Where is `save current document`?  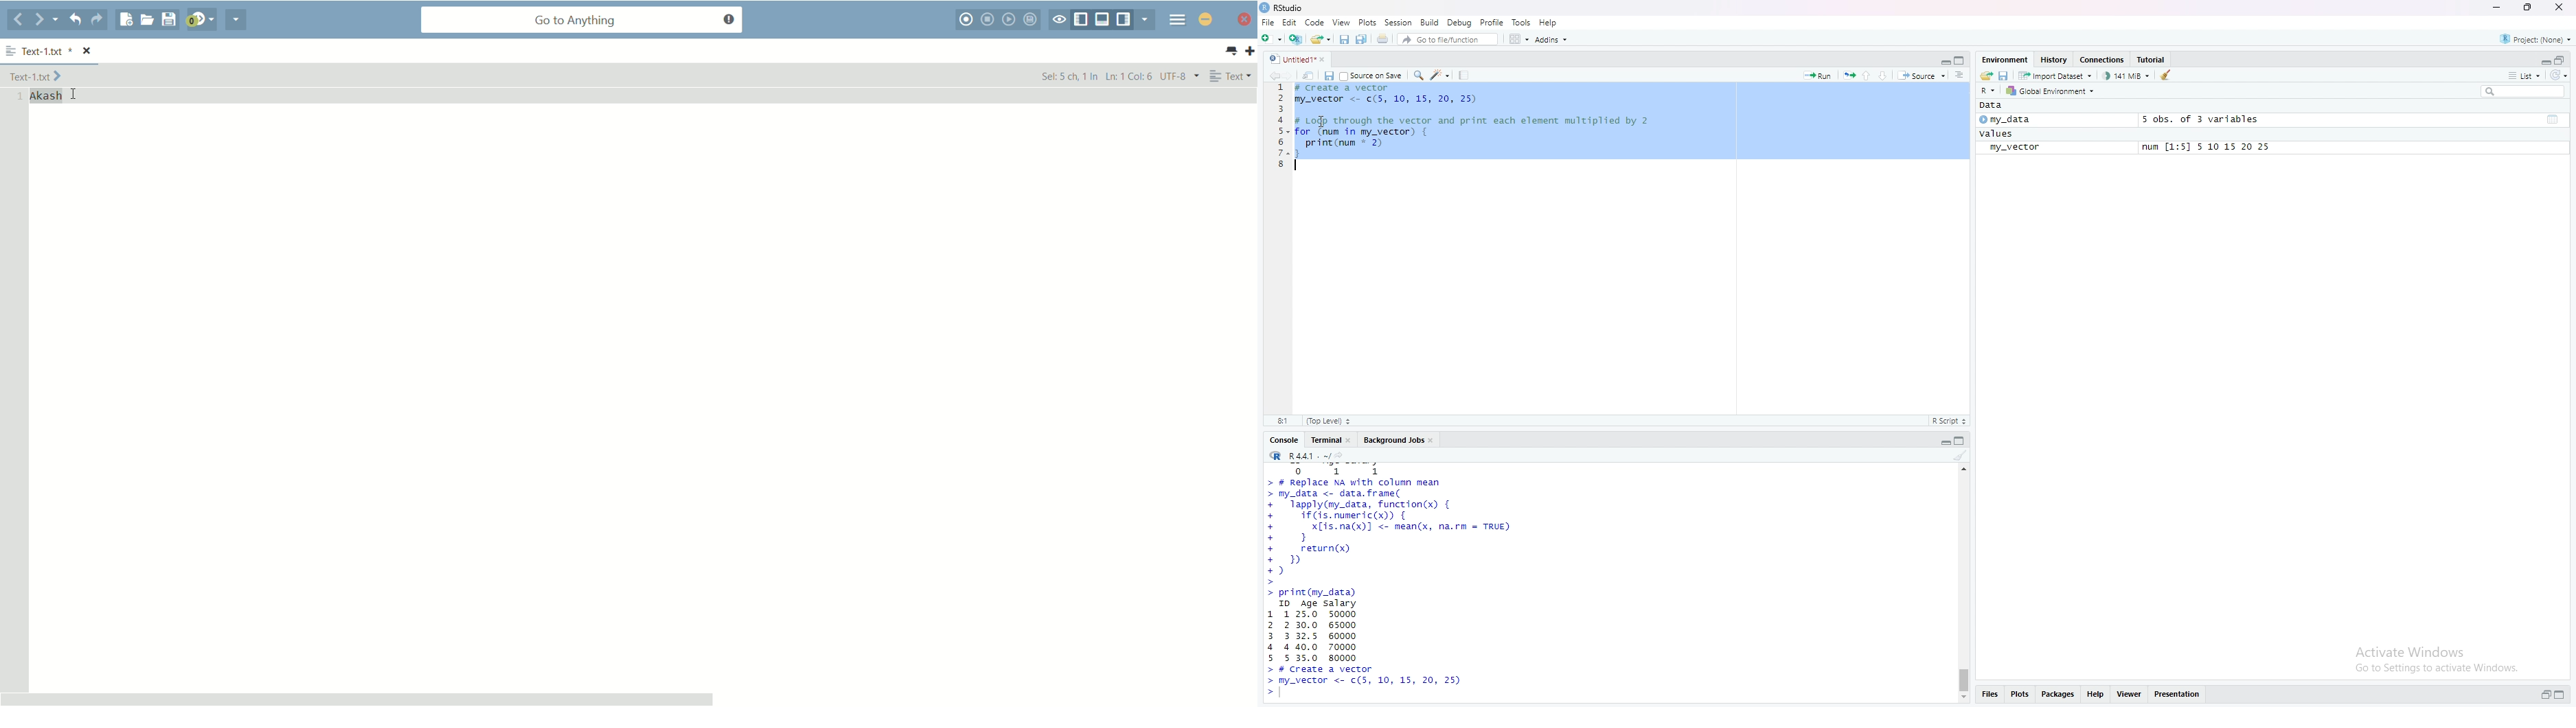
save current document is located at coordinates (1329, 76).